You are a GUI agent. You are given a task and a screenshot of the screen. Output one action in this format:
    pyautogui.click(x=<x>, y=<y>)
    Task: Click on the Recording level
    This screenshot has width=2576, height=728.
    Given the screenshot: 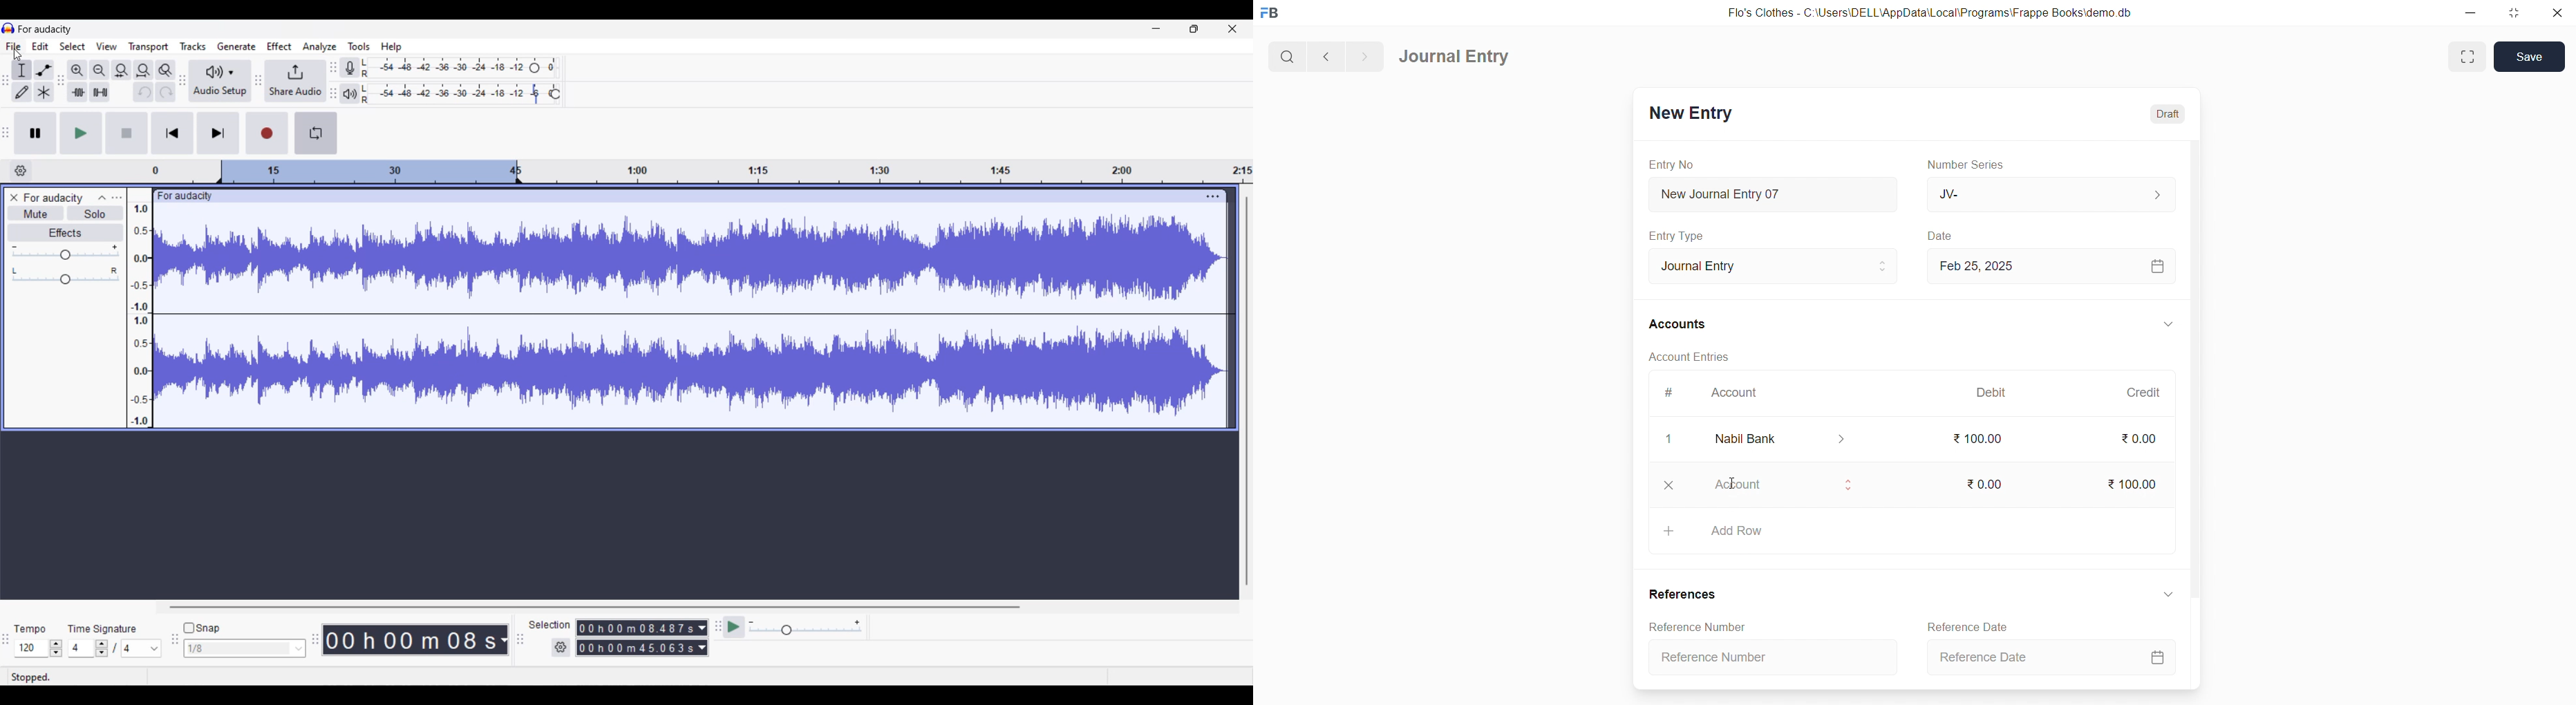 What is the action you would take?
    pyautogui.click(x=444, y=68)
    